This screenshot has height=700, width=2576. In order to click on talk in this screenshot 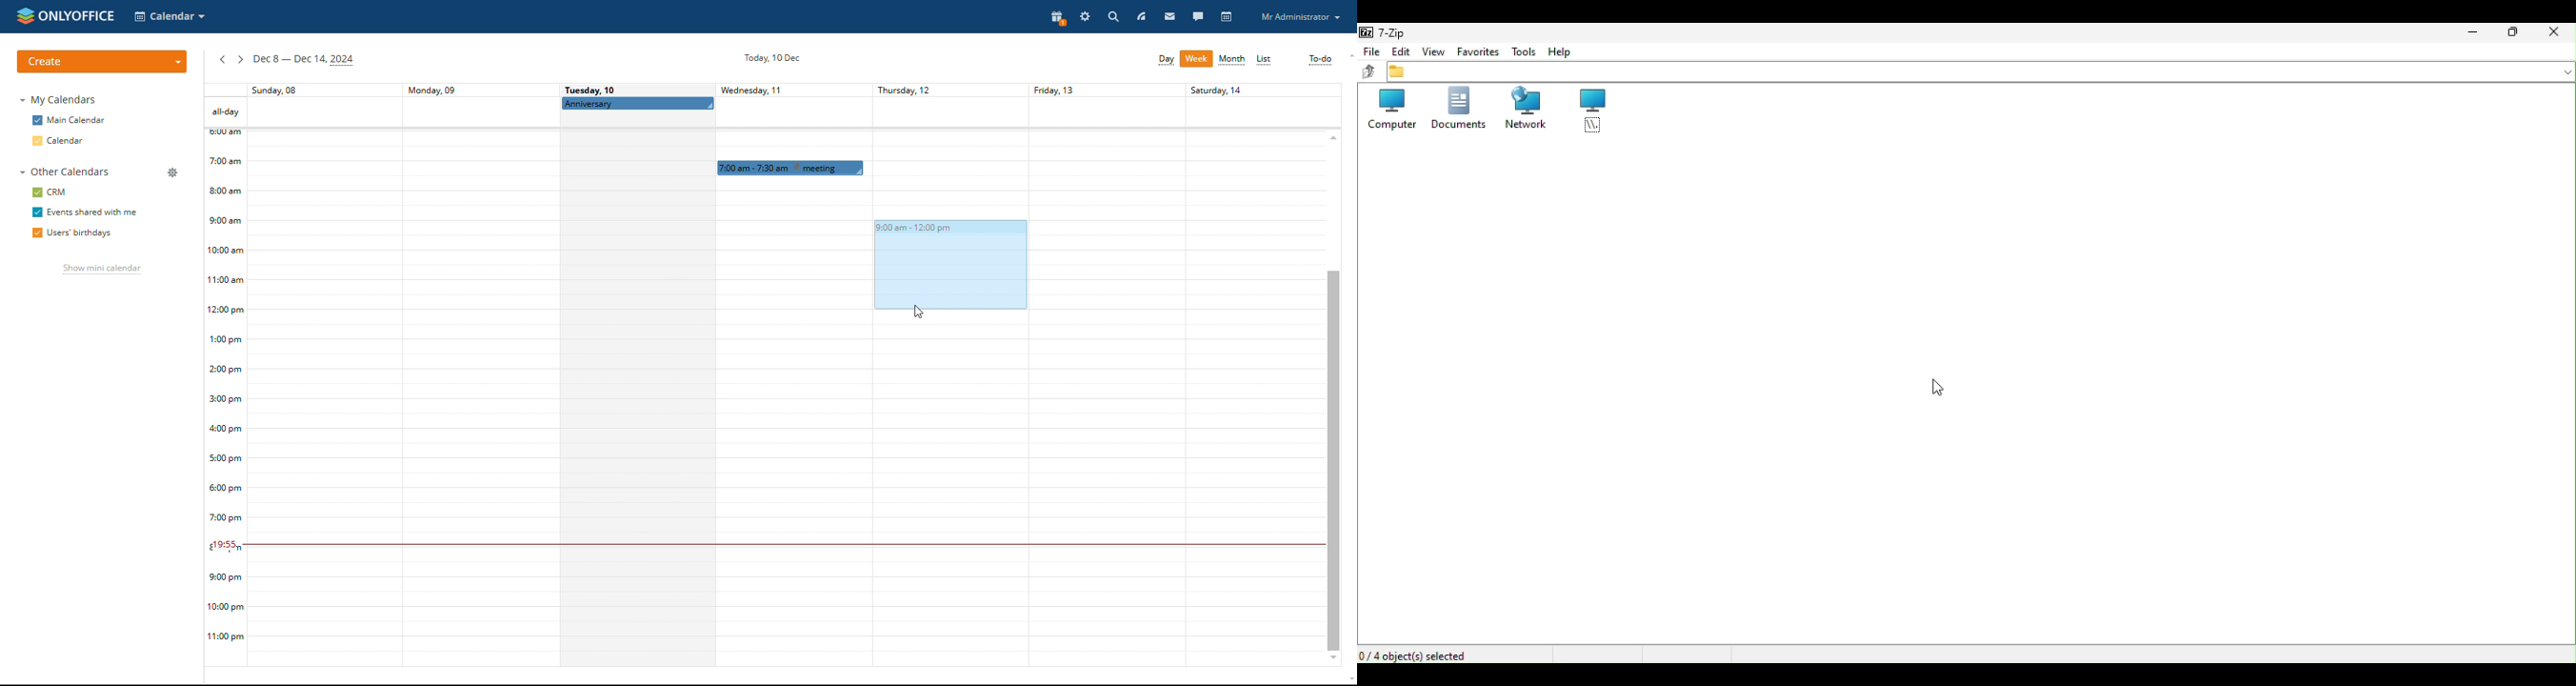, I will do `click(1199, 16)`.